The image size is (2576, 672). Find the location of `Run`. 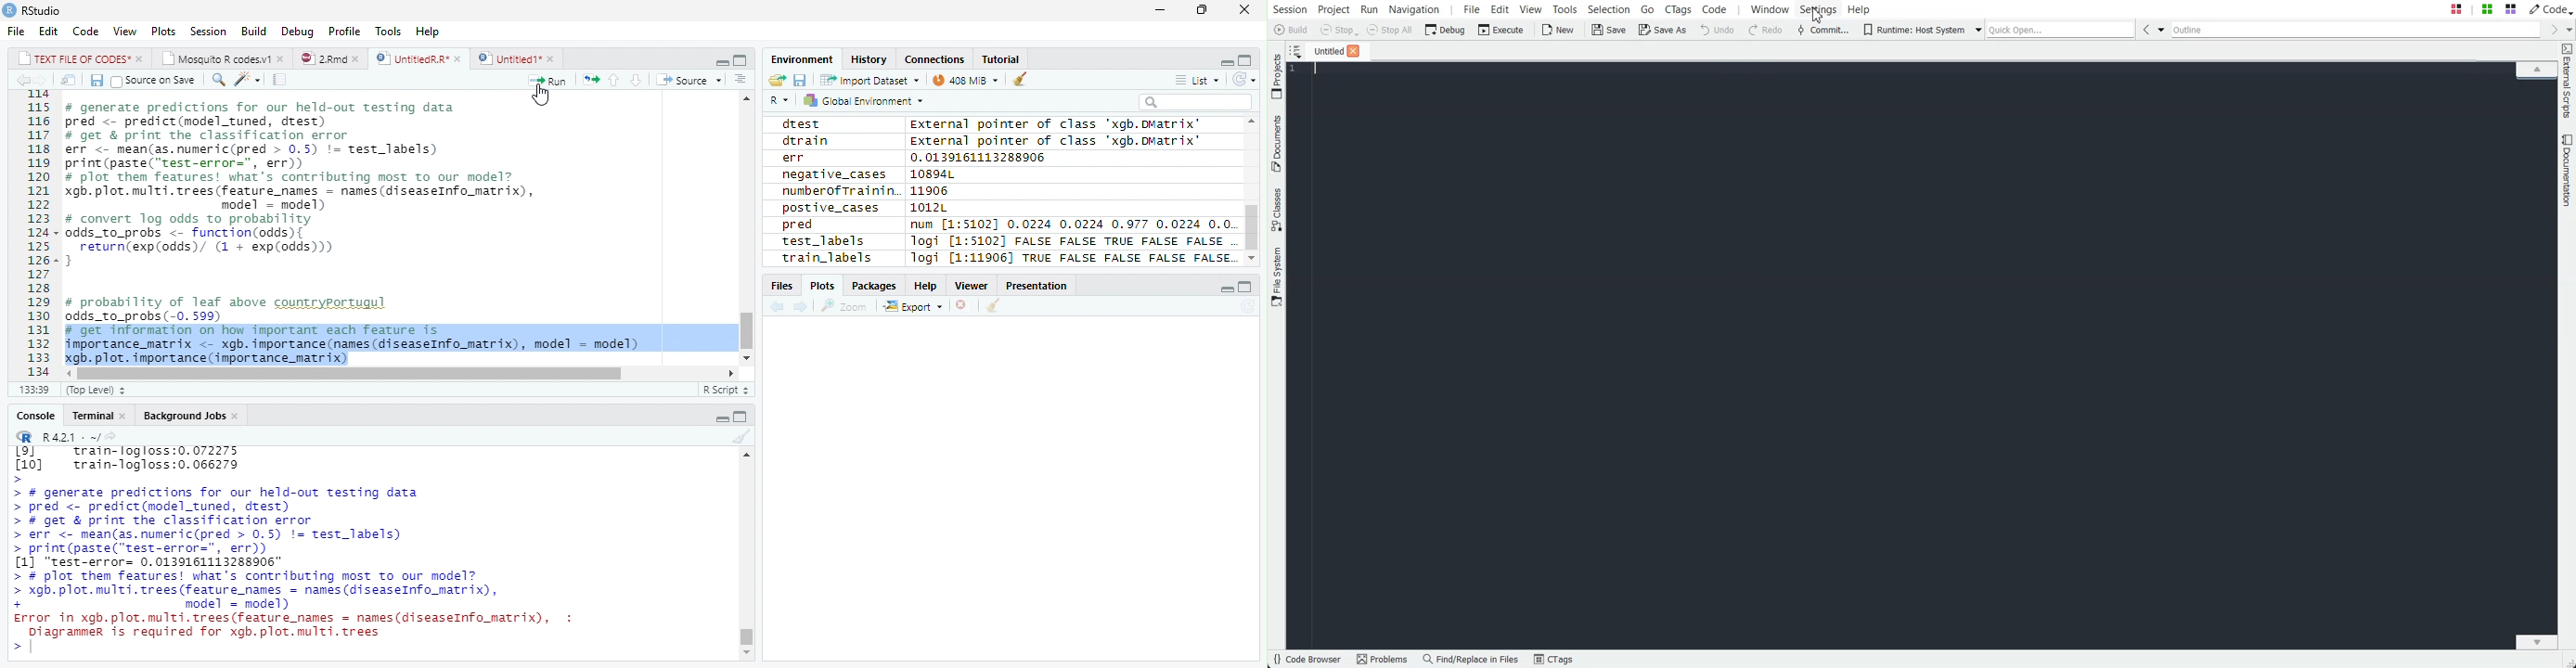

Run is located at coordinates (548, 79).